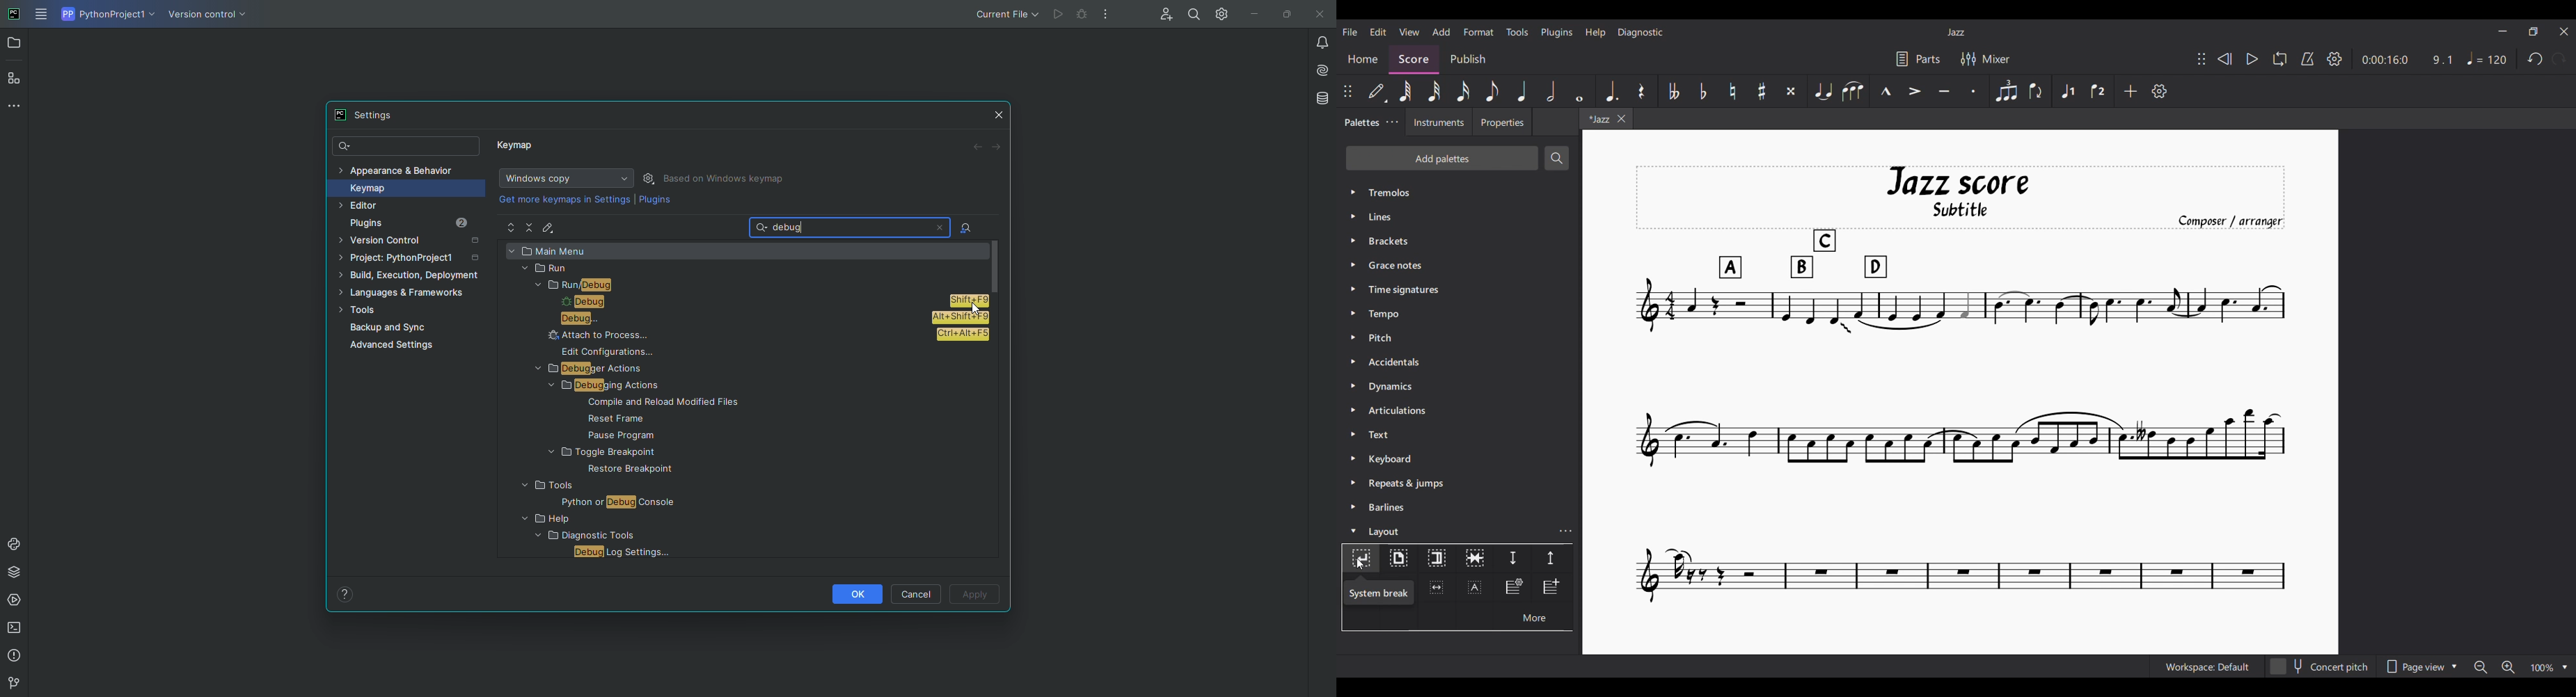 The width and height of the screenshot is (2576, 700). I want to click on System break, so click(1361, 558).